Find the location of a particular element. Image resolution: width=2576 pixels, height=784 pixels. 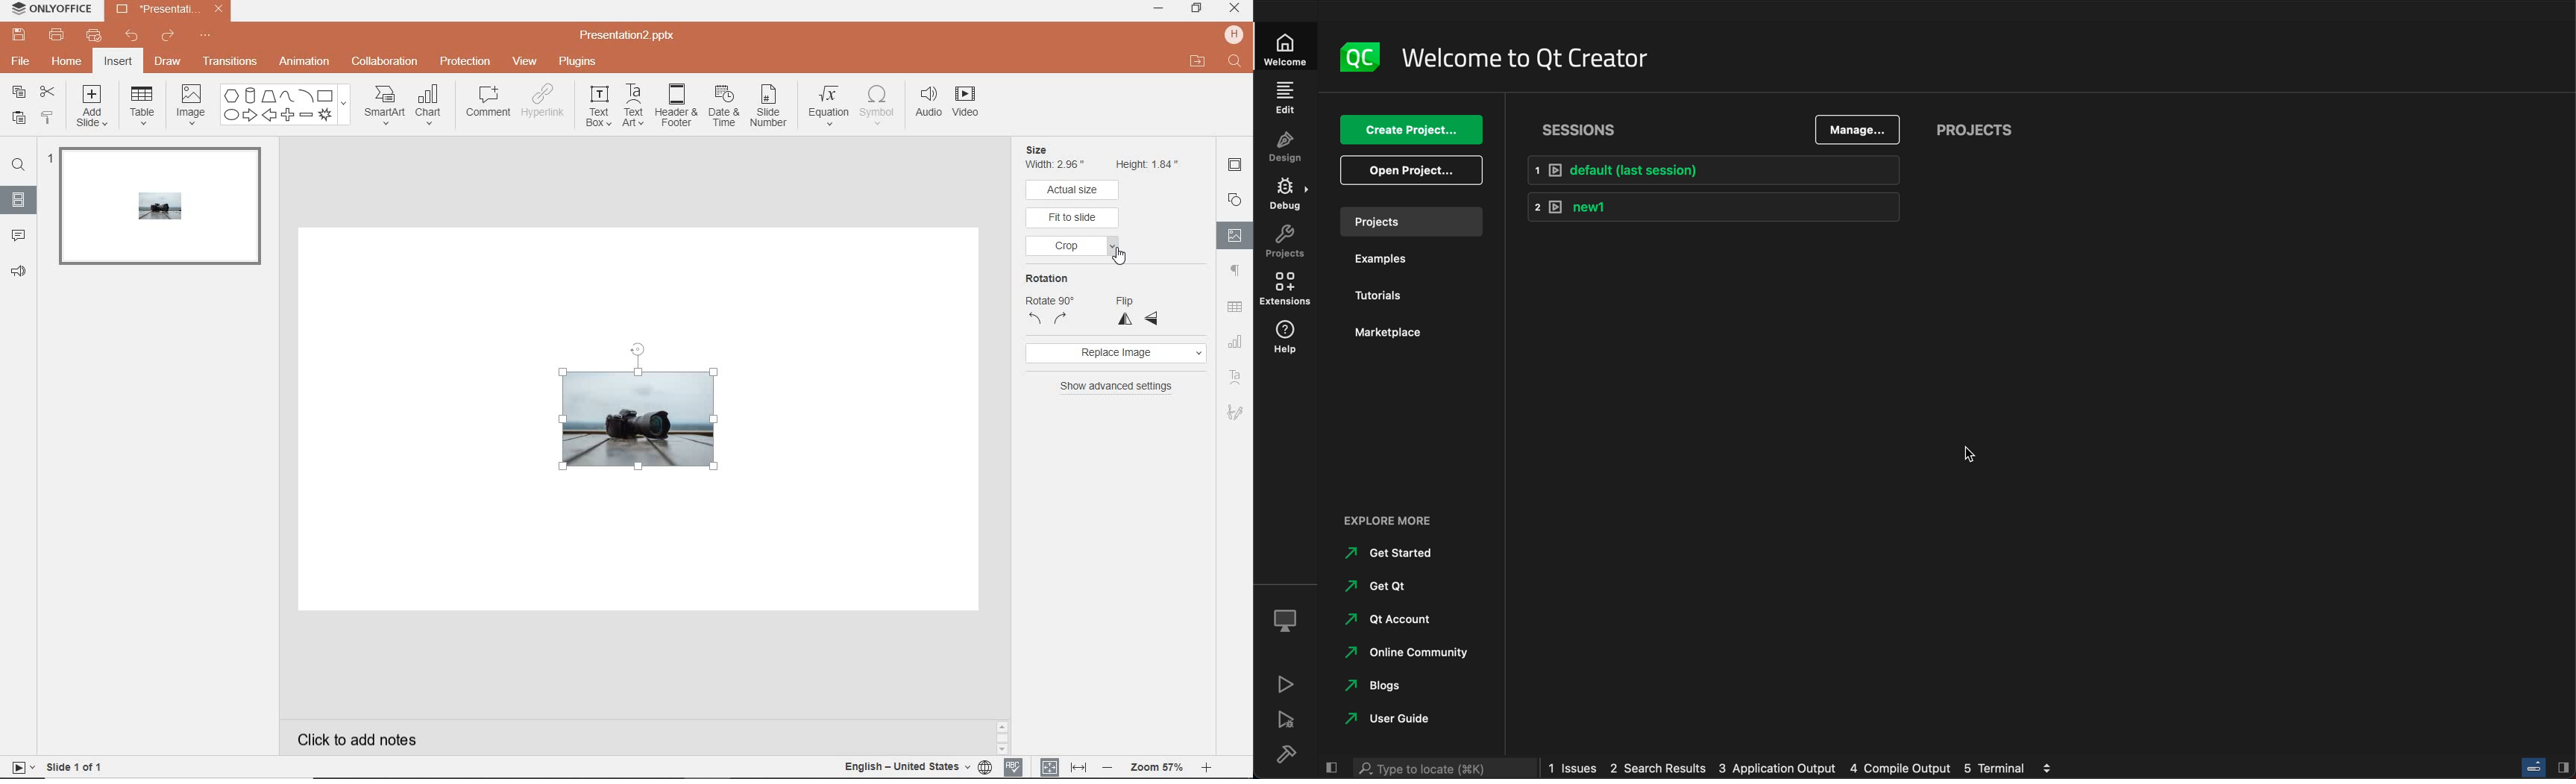

protection is located at coordinates (465, 63).